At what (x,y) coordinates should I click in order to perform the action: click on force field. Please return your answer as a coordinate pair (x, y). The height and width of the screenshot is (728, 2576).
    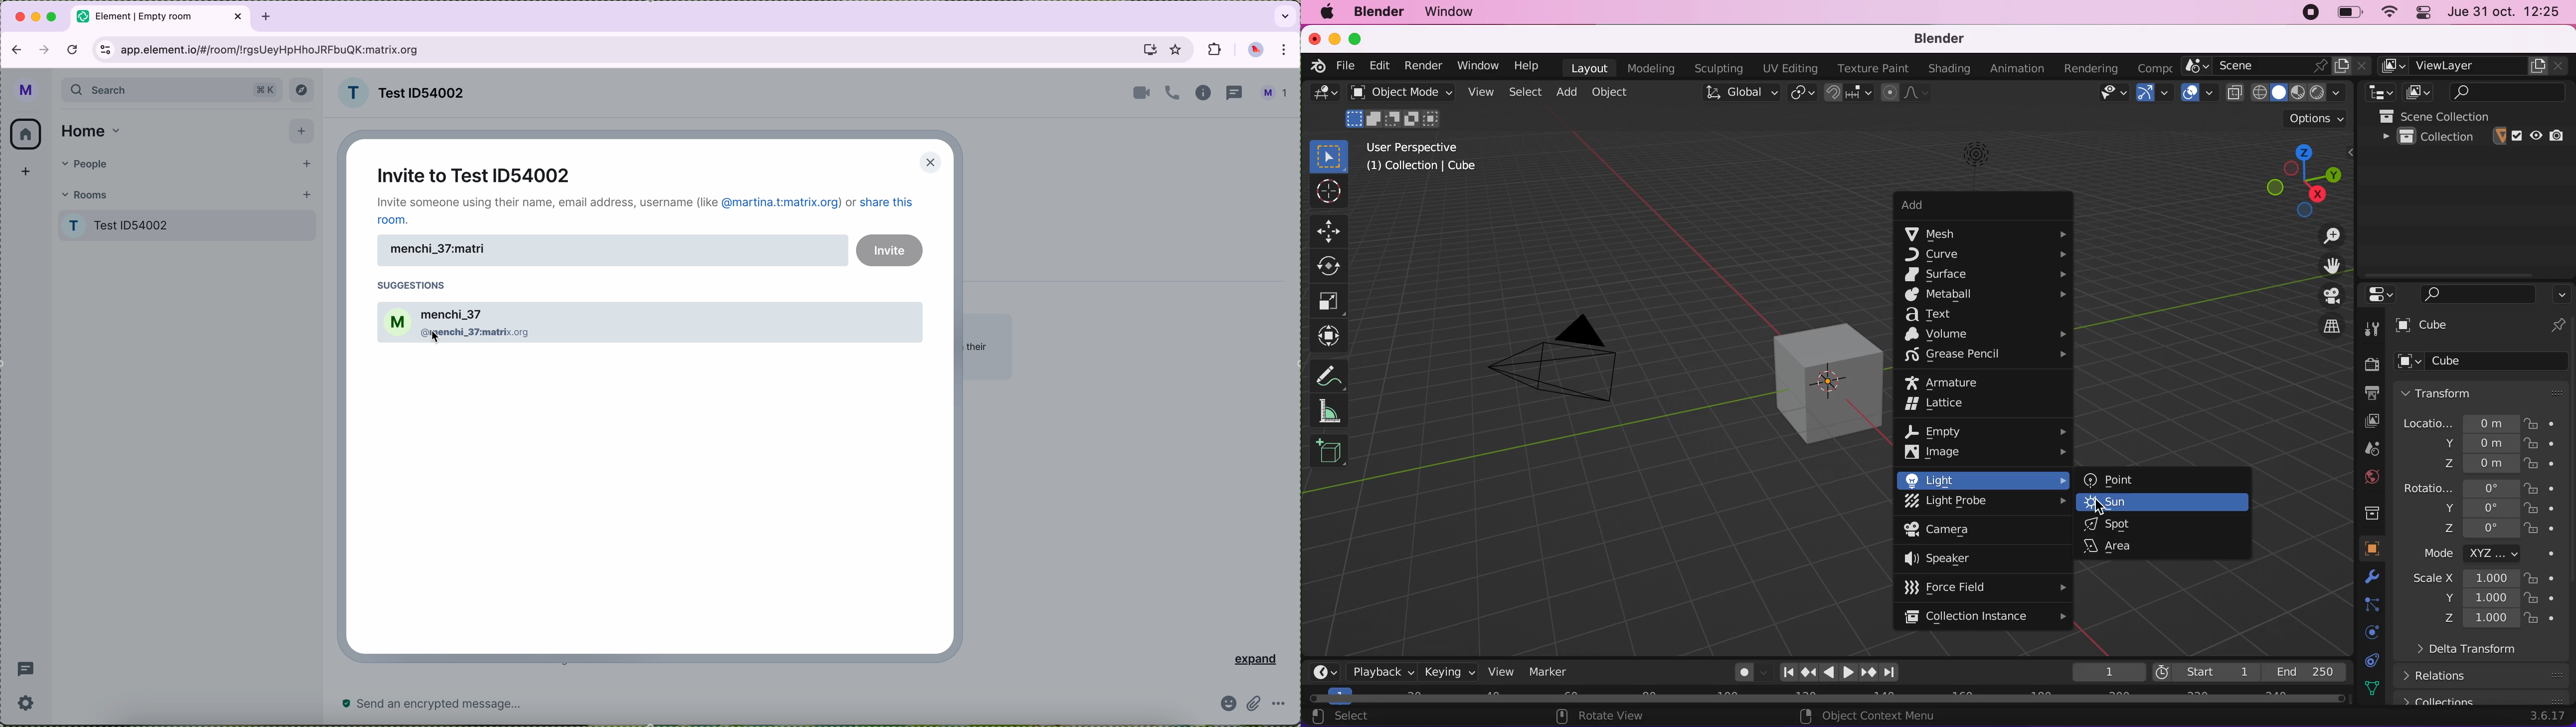
    Looking at the image, I should click on (1983, 586).